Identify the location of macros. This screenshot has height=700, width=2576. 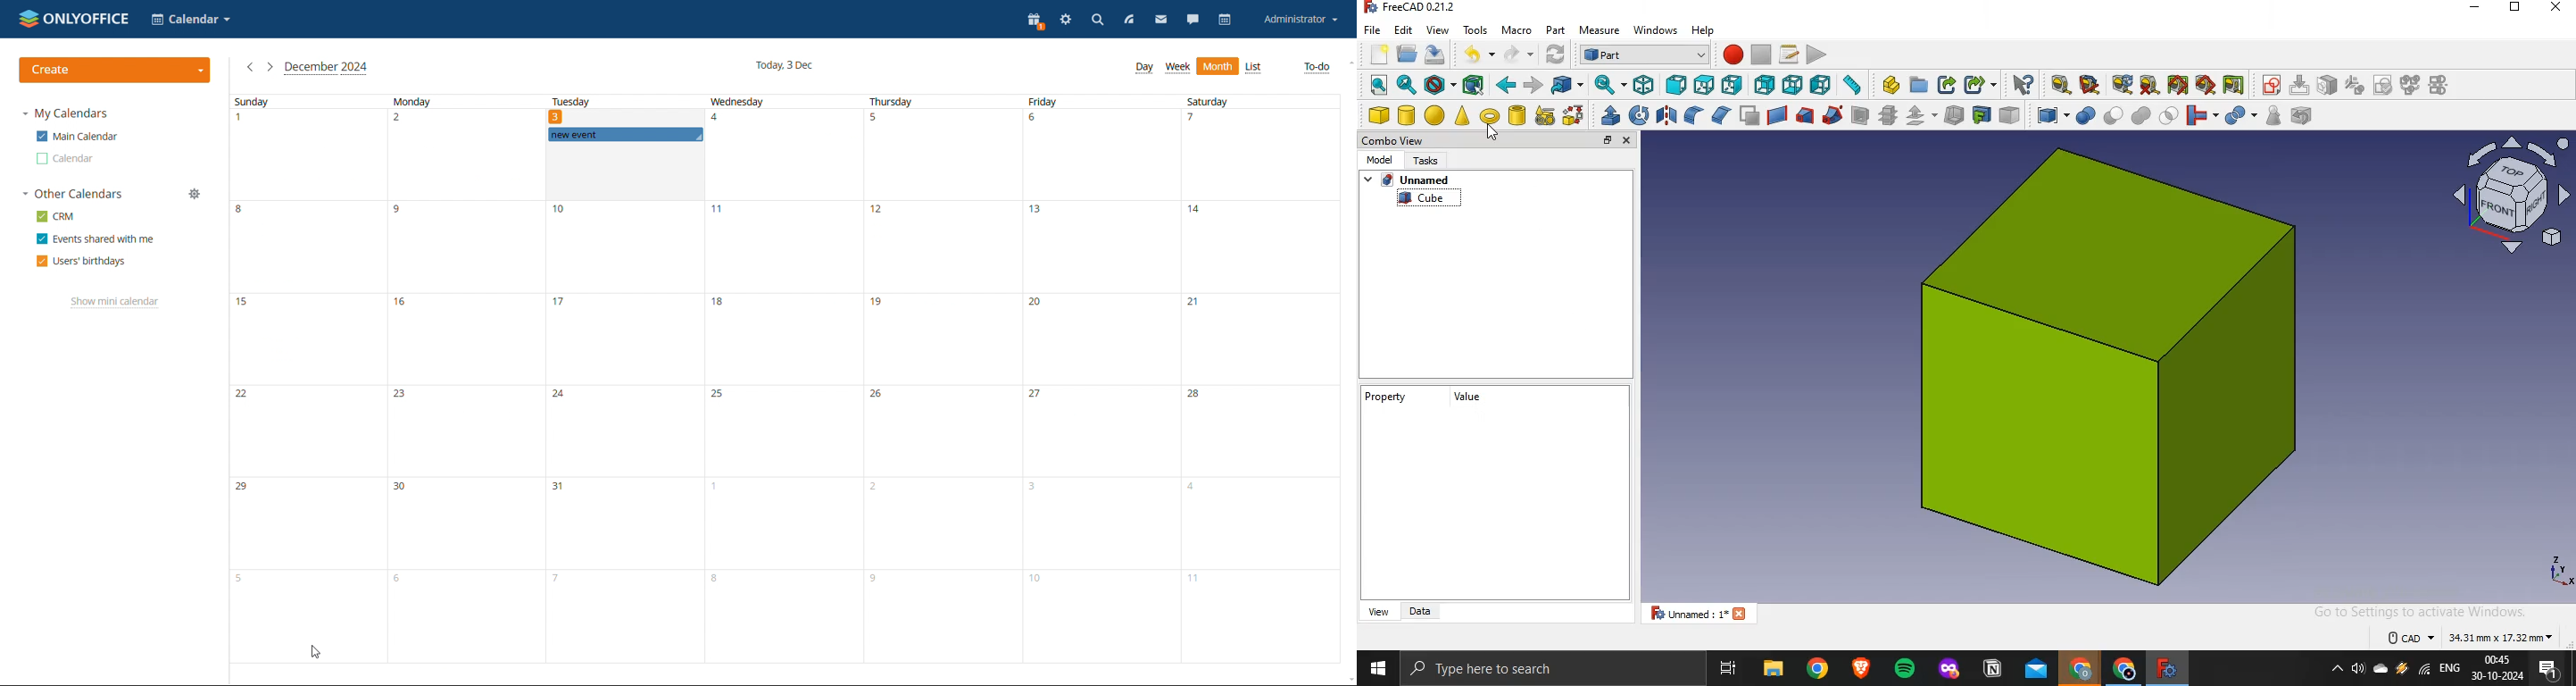
(1789, 54).